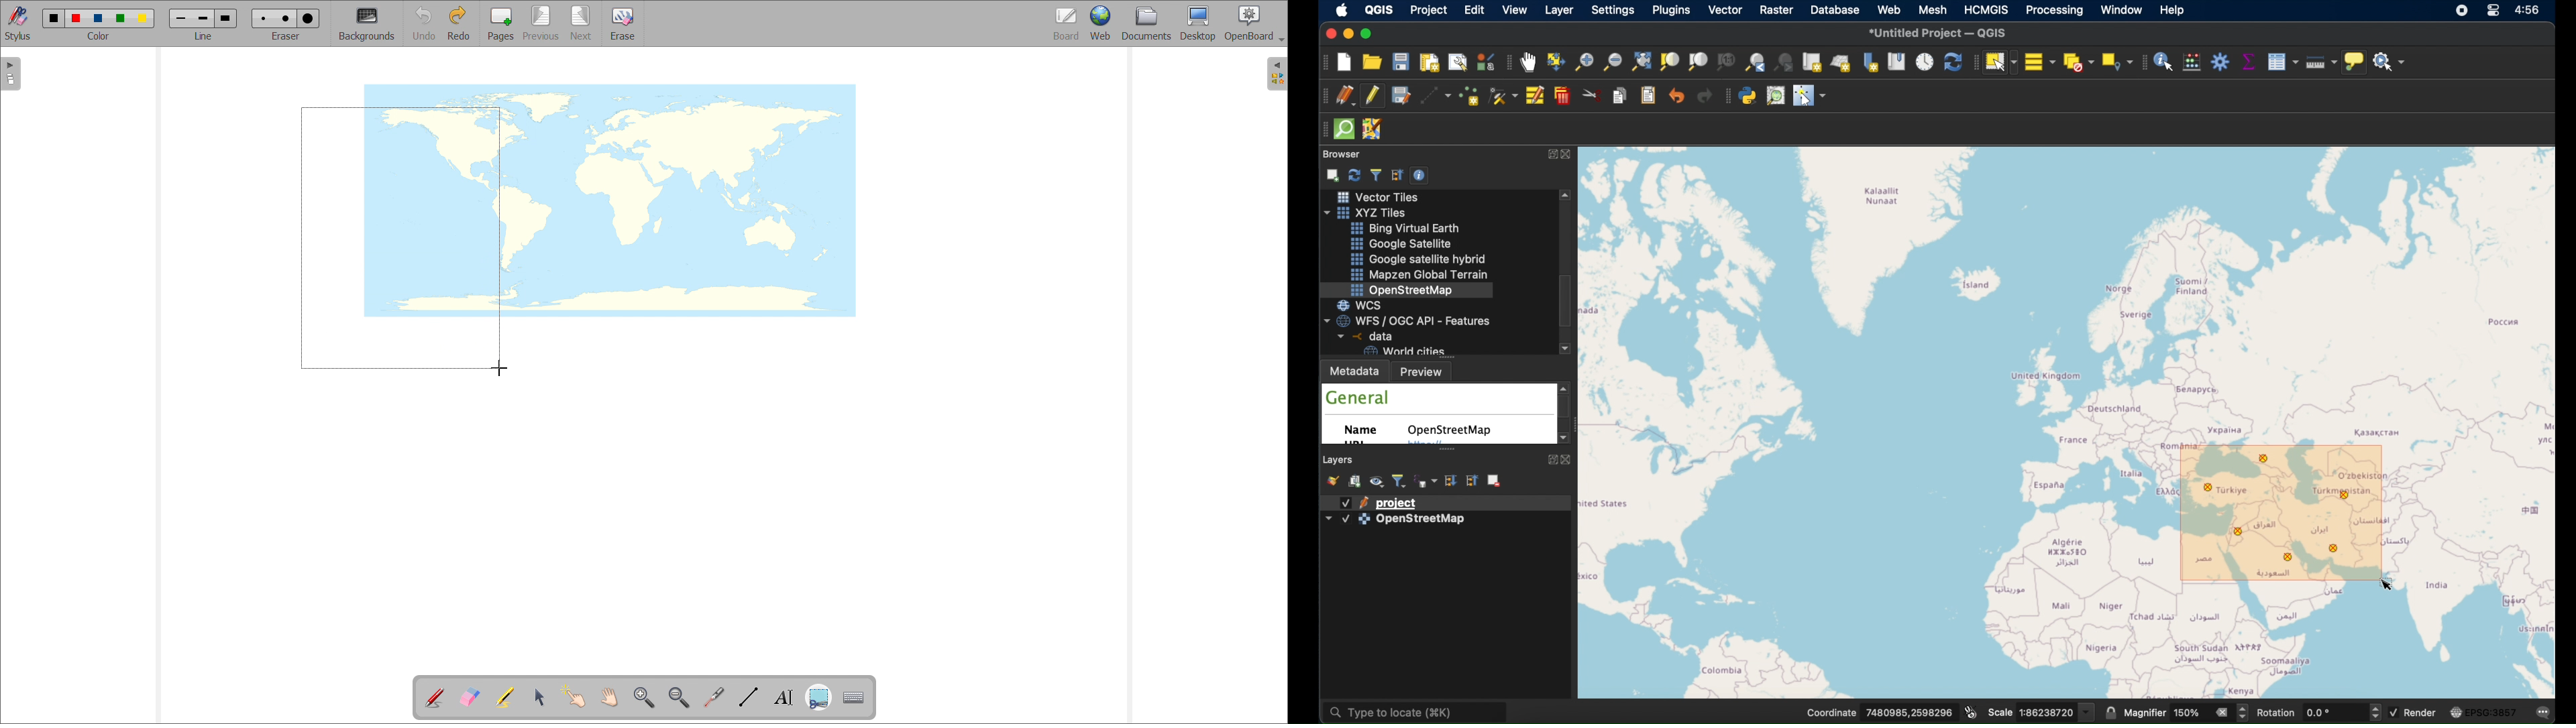  What do you see at coordinates (2244, 713) in the screenshot?
I see `Increase or decrease magnifier` at bounding box center [2244, 713].